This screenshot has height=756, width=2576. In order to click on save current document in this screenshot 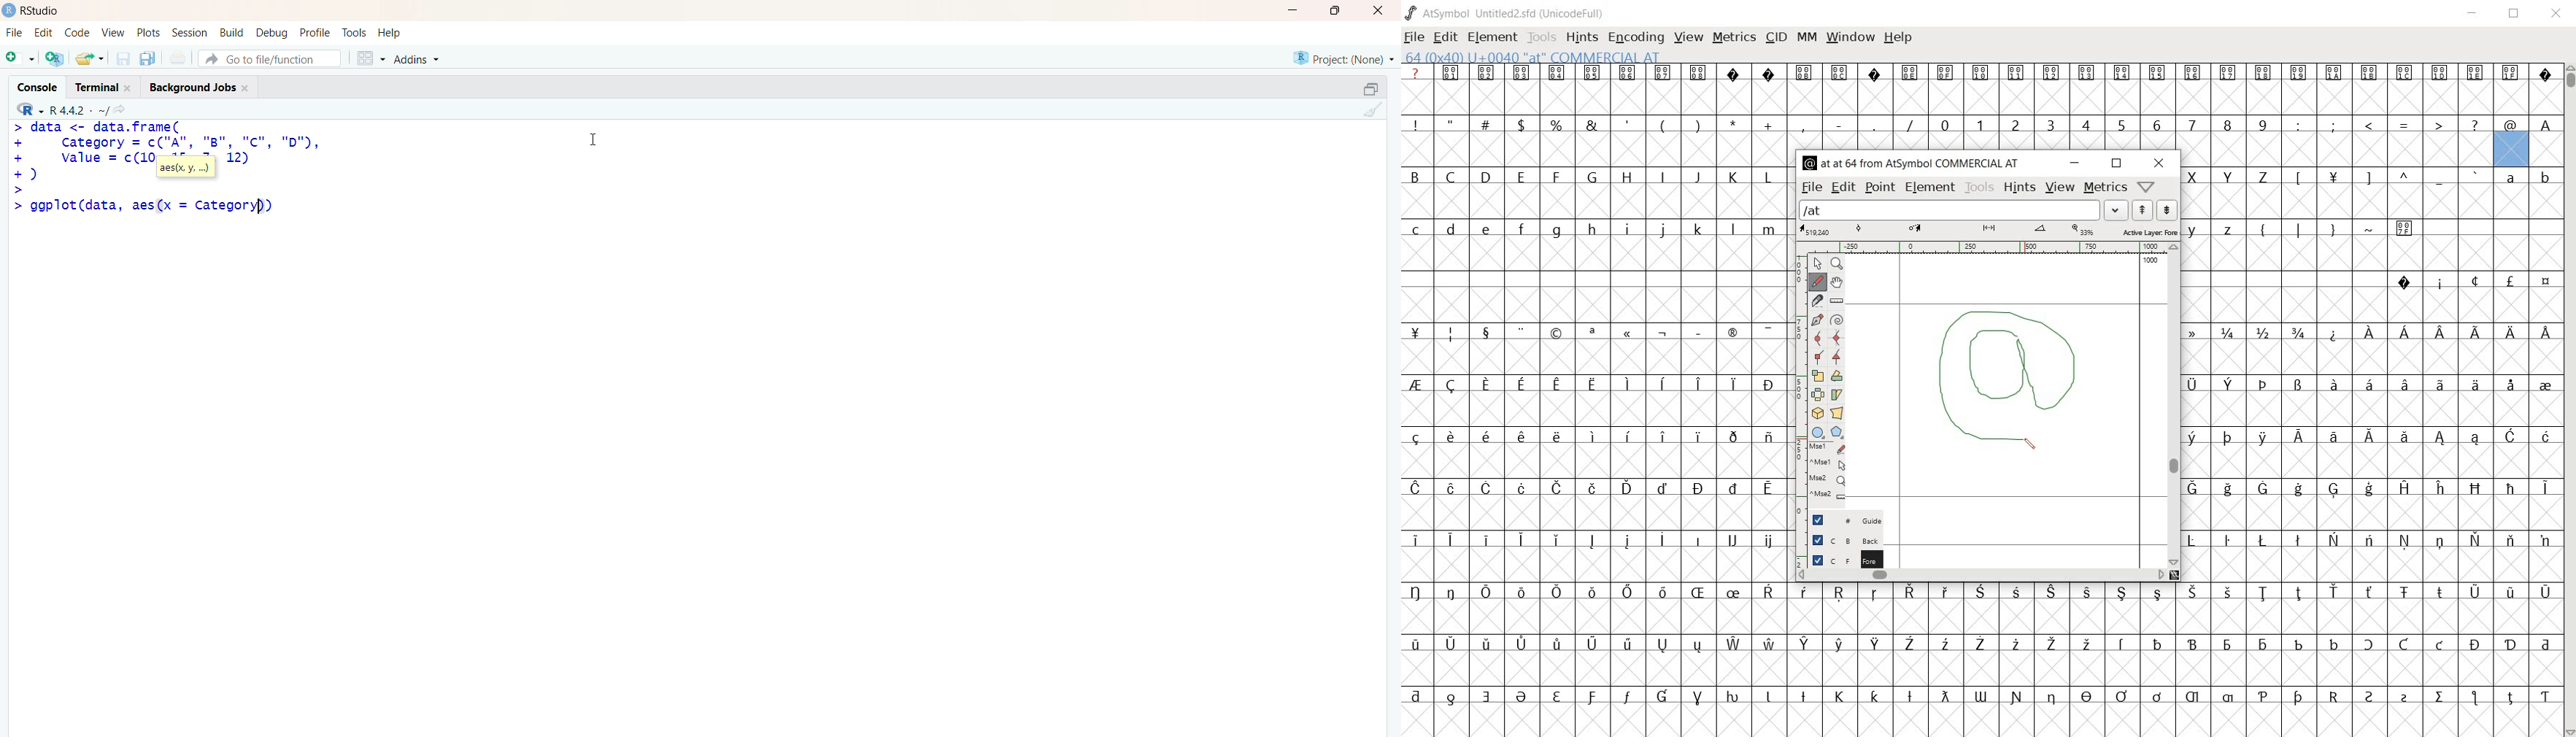, I will do `click(123, 58)`.